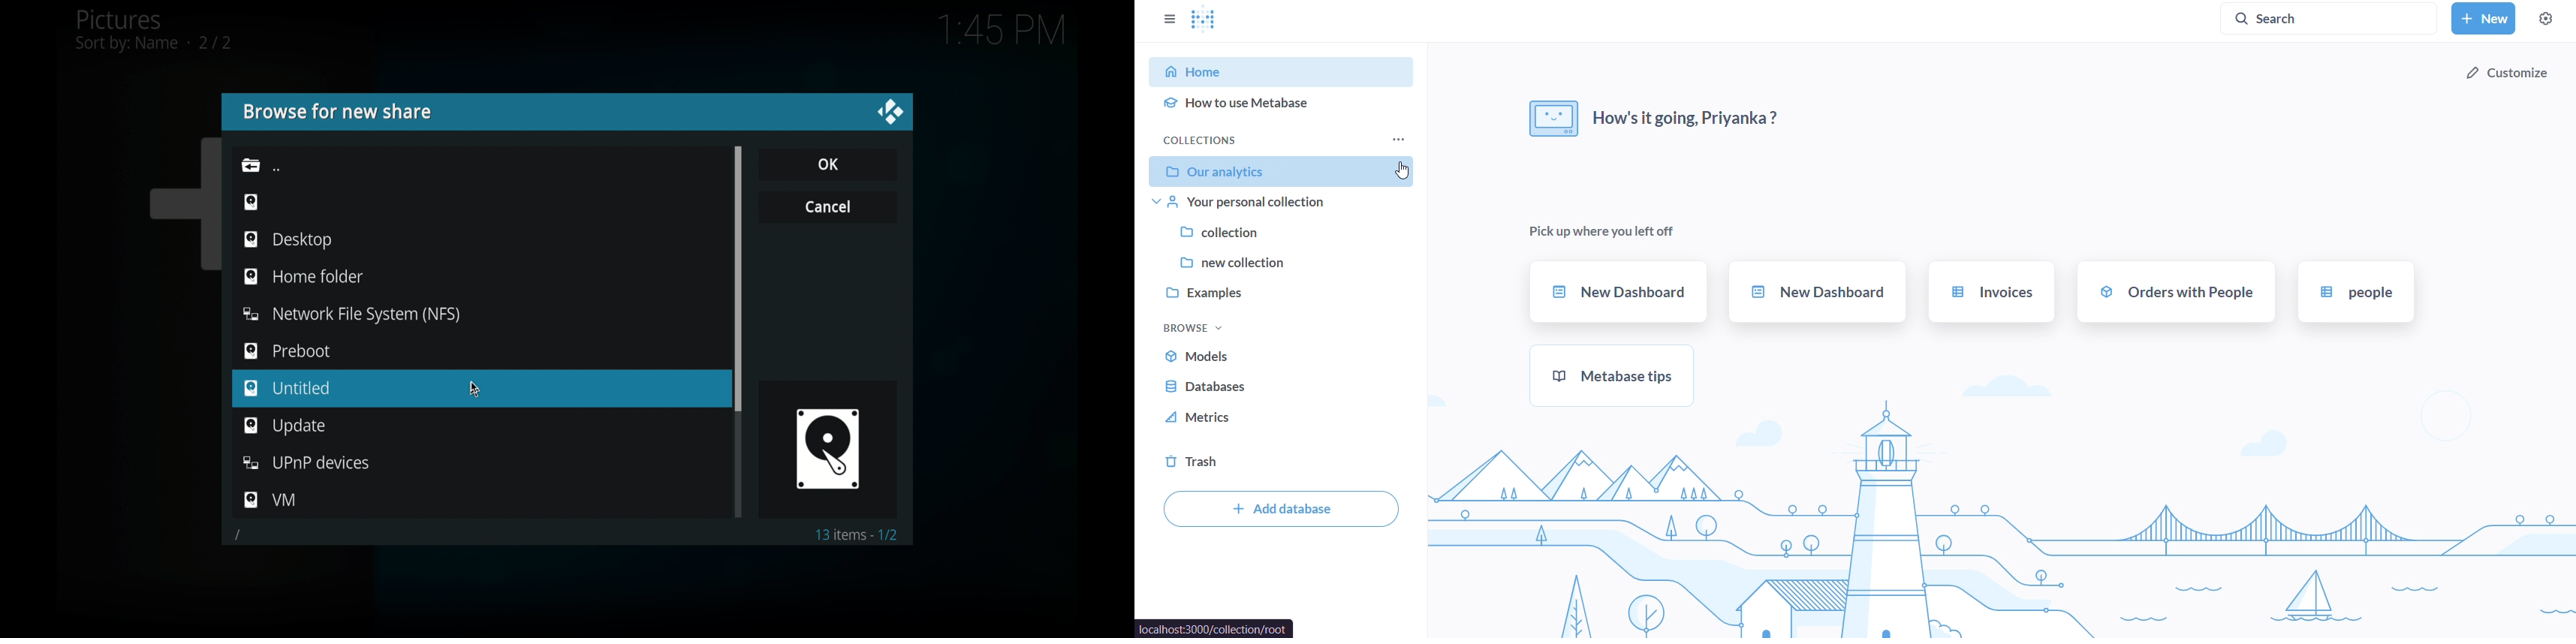 The height and width of the screenshot is (644, 2576). I want to click on browse , so click(251, 201).